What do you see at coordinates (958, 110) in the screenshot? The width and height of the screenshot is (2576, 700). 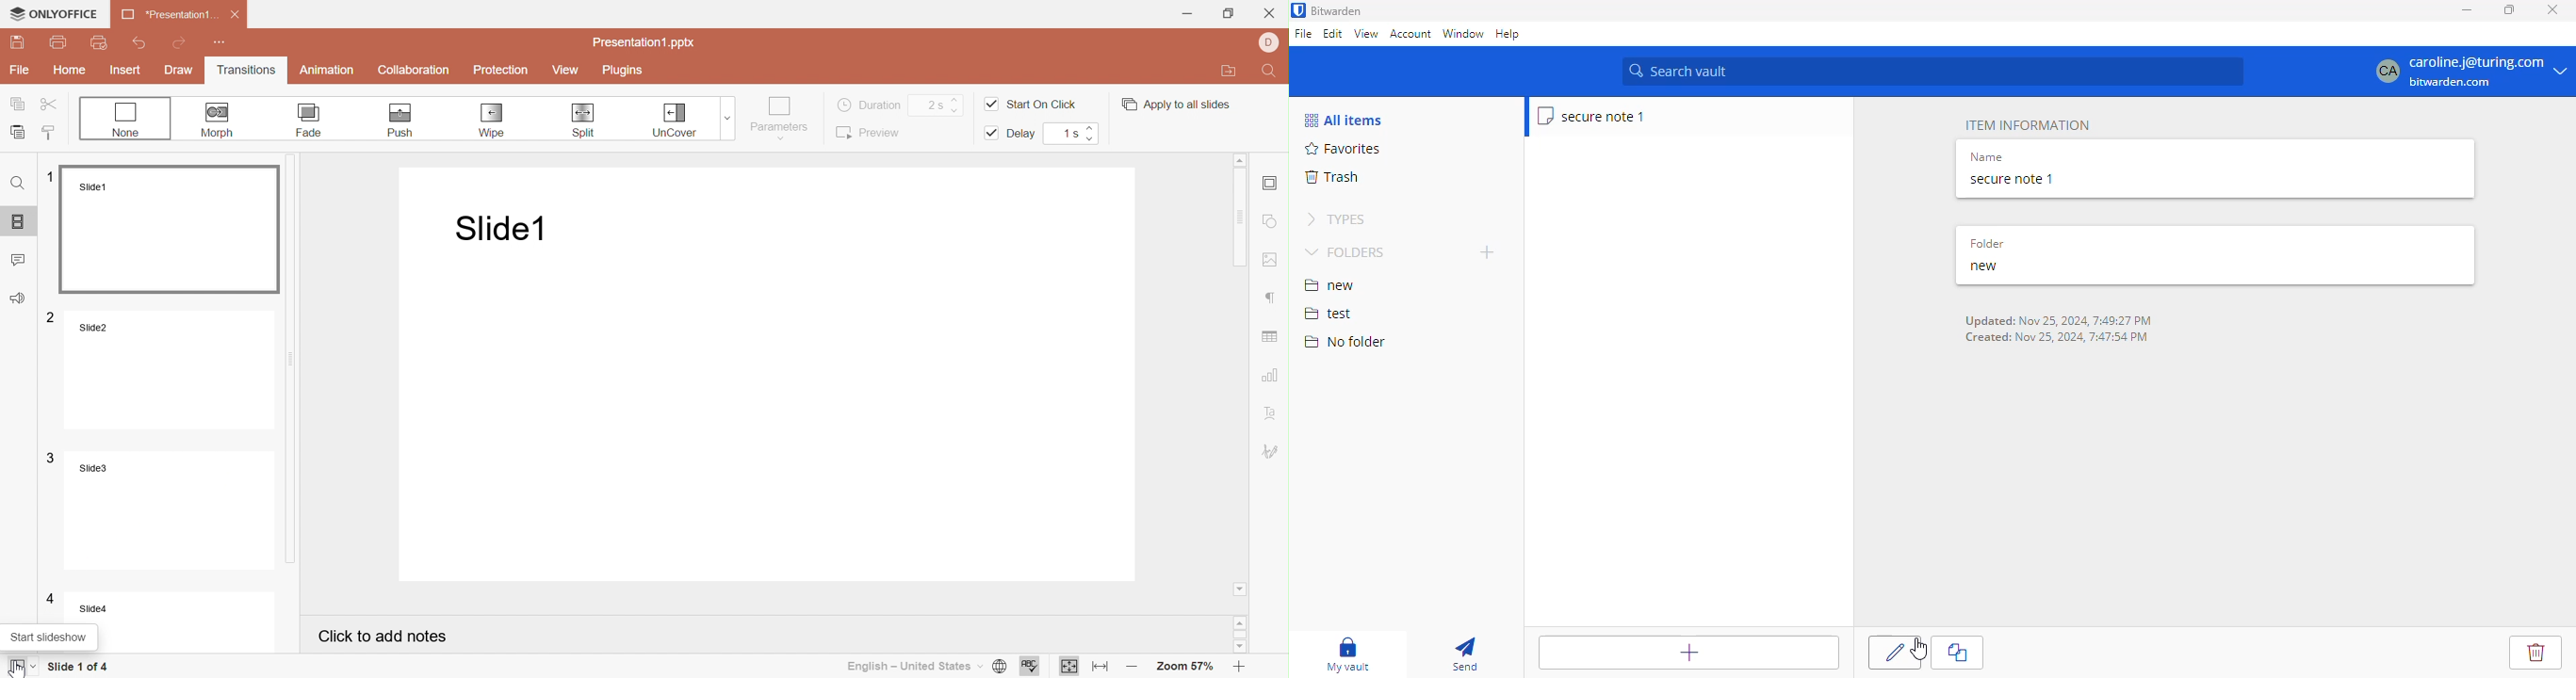 I see `Decrease duration` at bounding box center [958, 110].